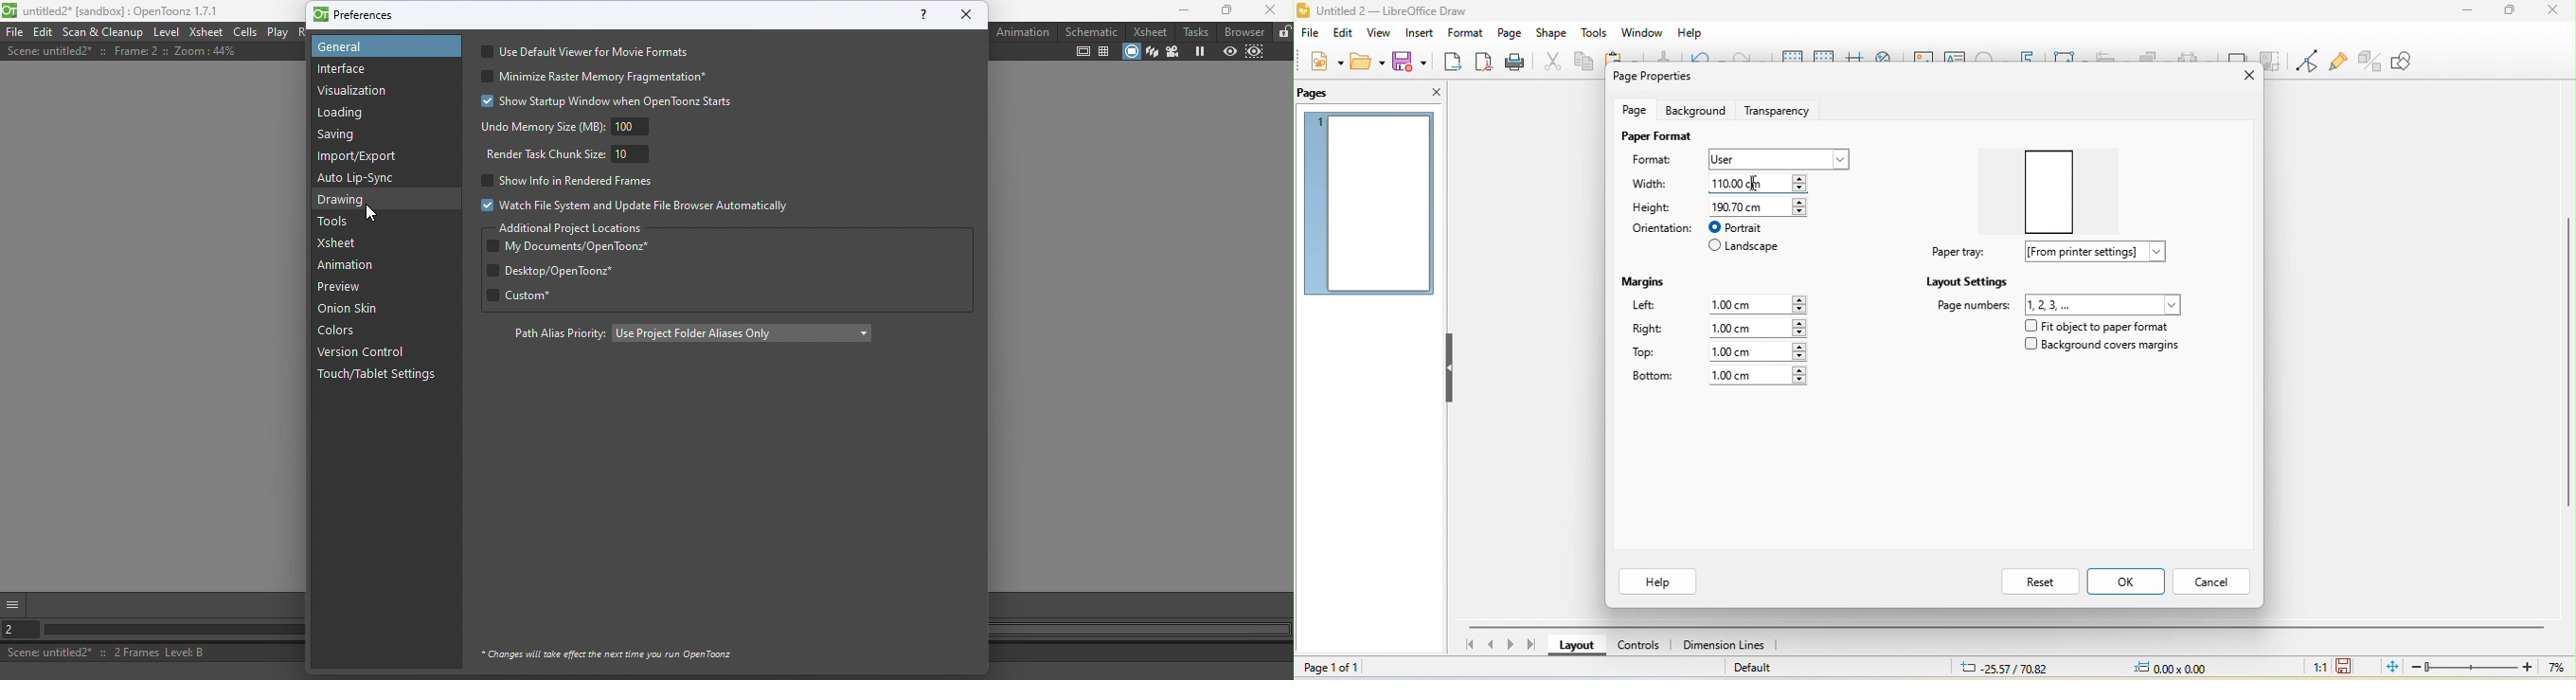  What do you see at coordinates (1757, 328) in the screenshot?
I see `1.00 cm` at bounding box center [1757, 328].